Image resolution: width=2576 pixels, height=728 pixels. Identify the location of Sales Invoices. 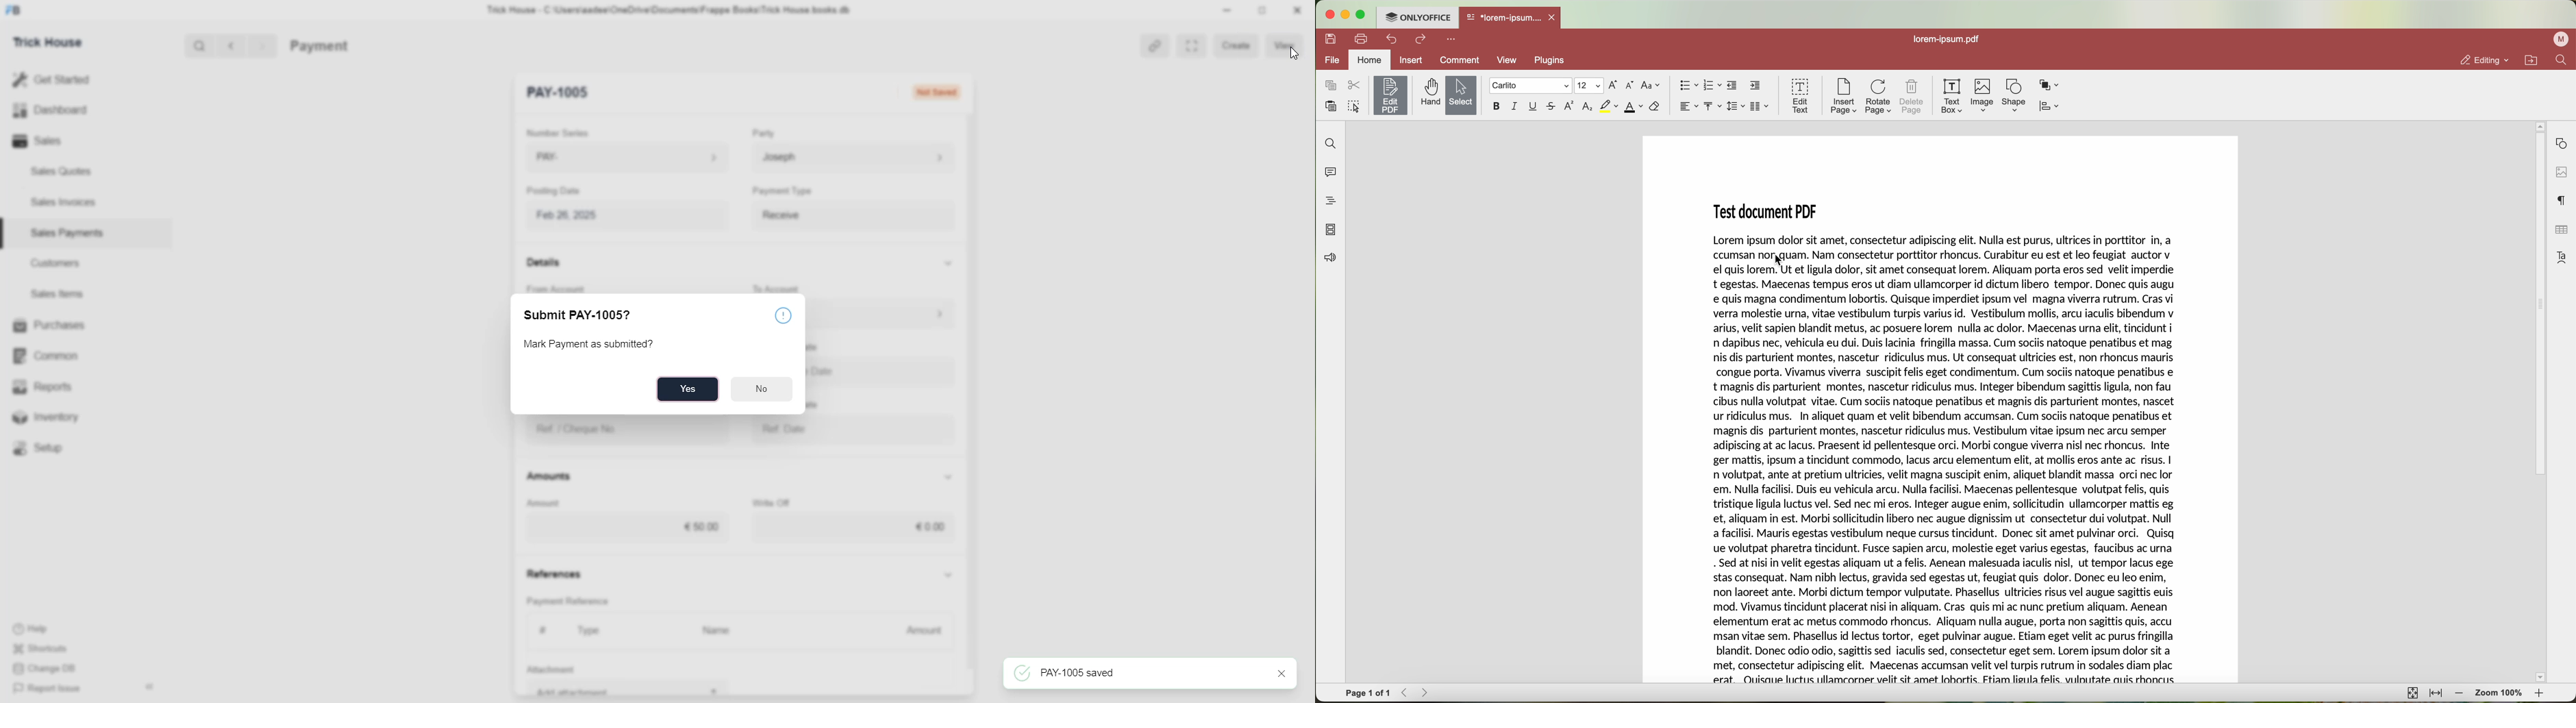
(68, 202).